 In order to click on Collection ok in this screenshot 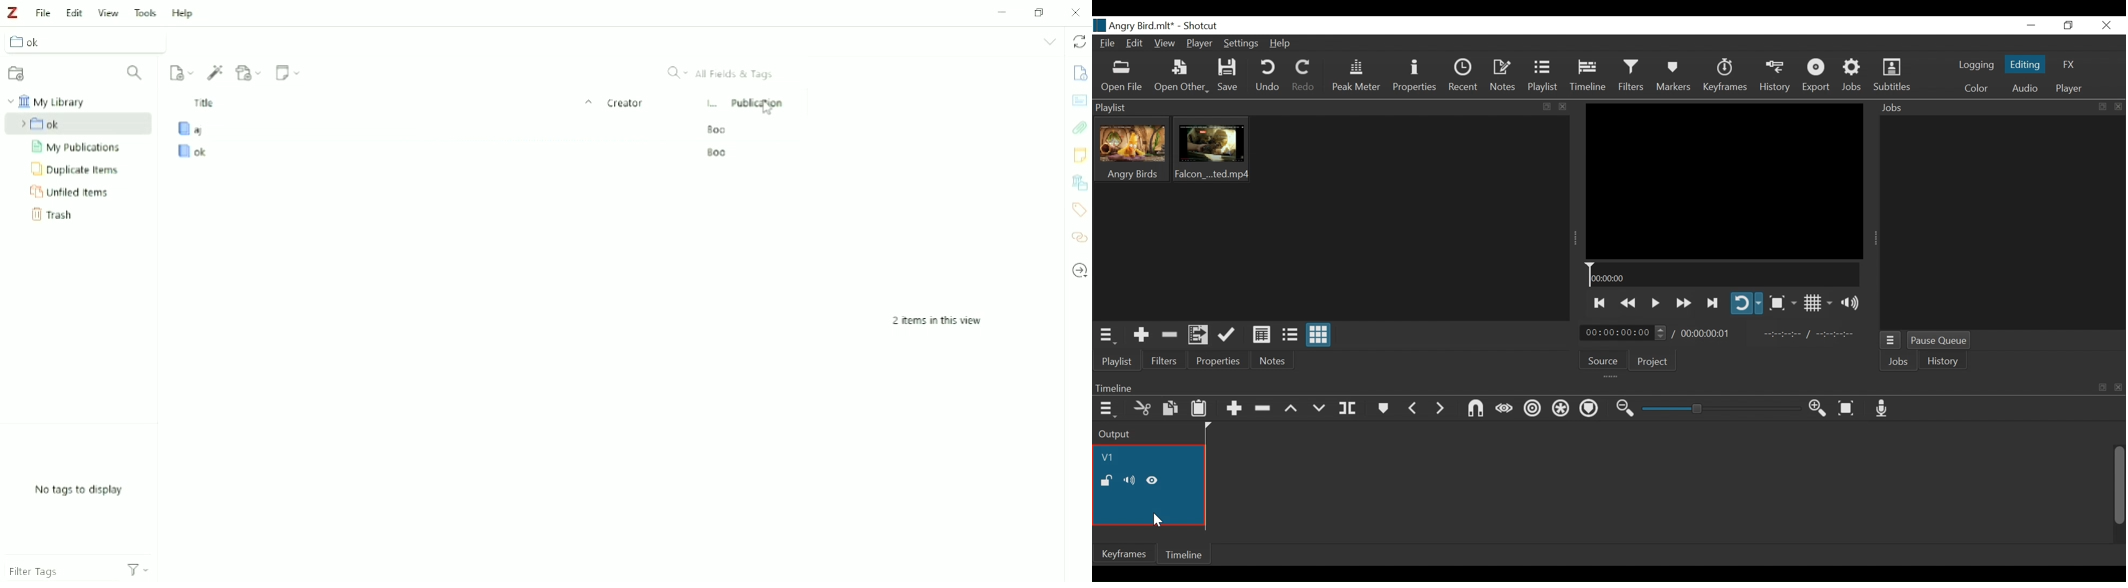, I will do `click(92, 42)`.